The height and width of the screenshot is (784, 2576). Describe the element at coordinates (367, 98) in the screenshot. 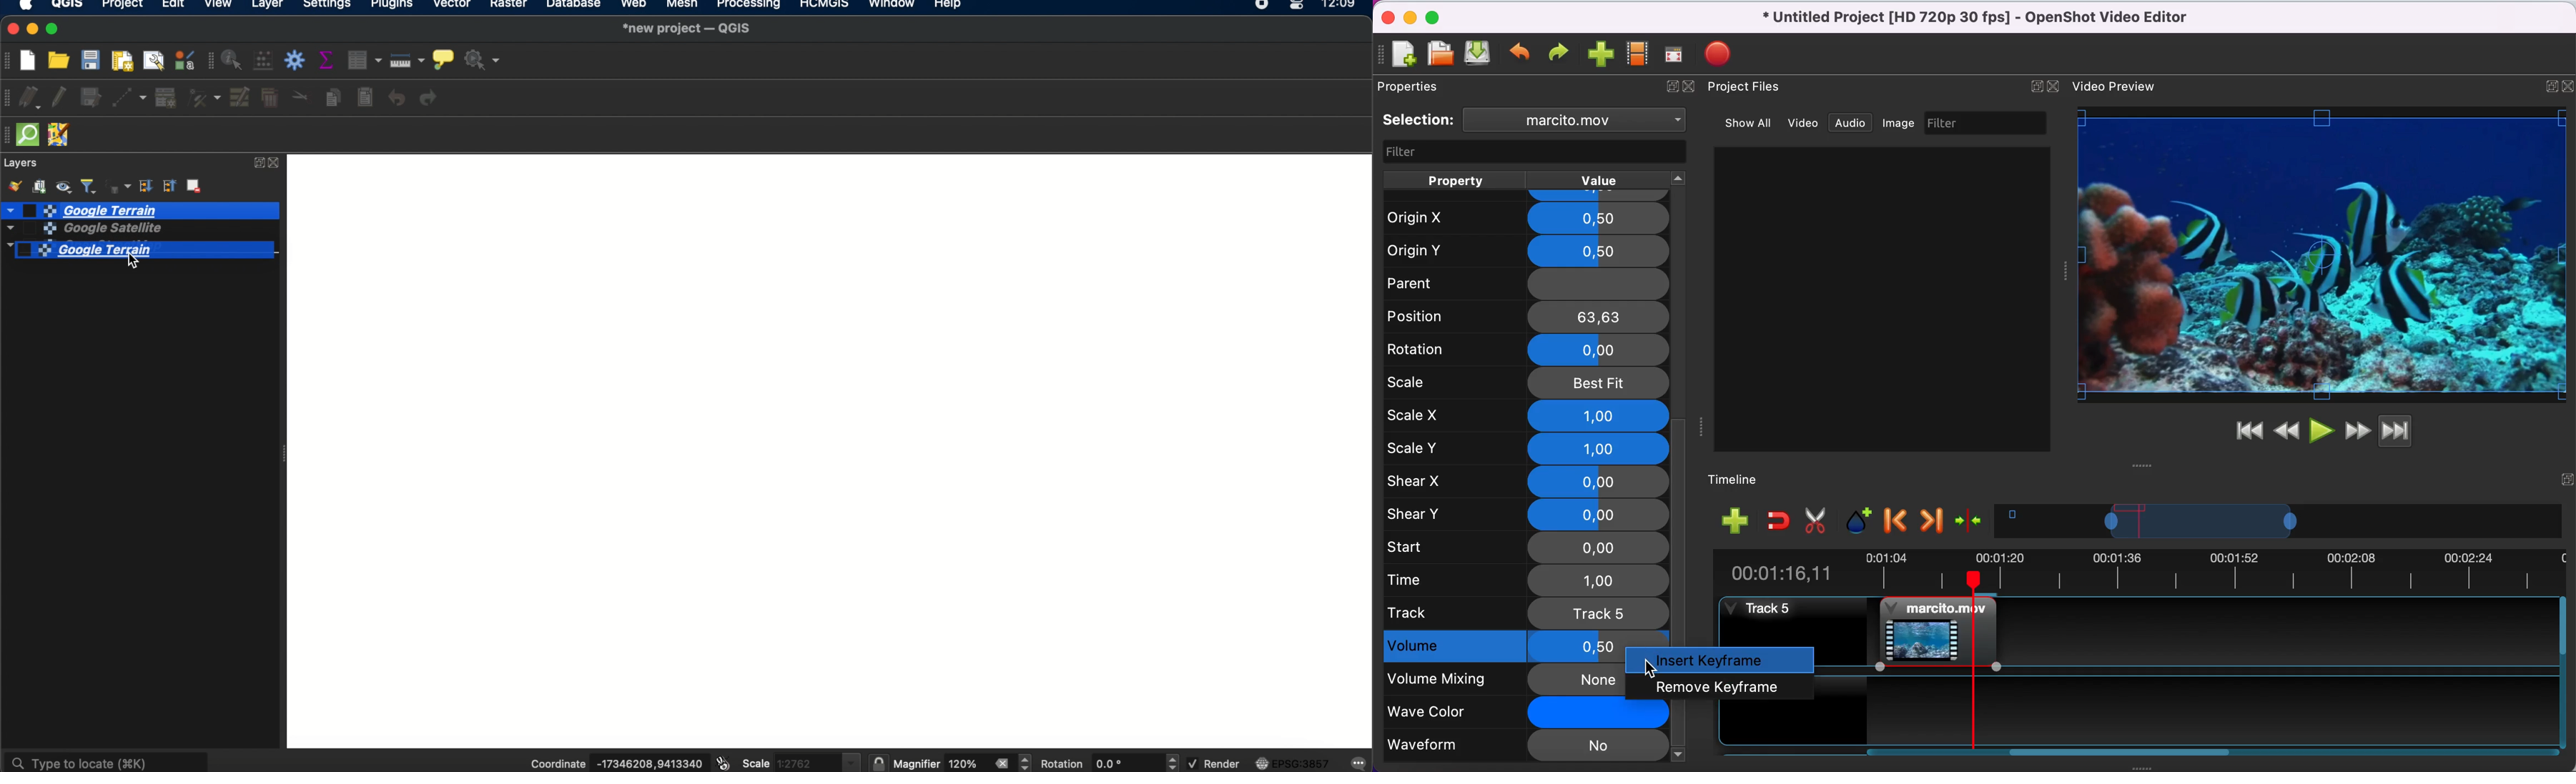

I see `paste features` at that location.